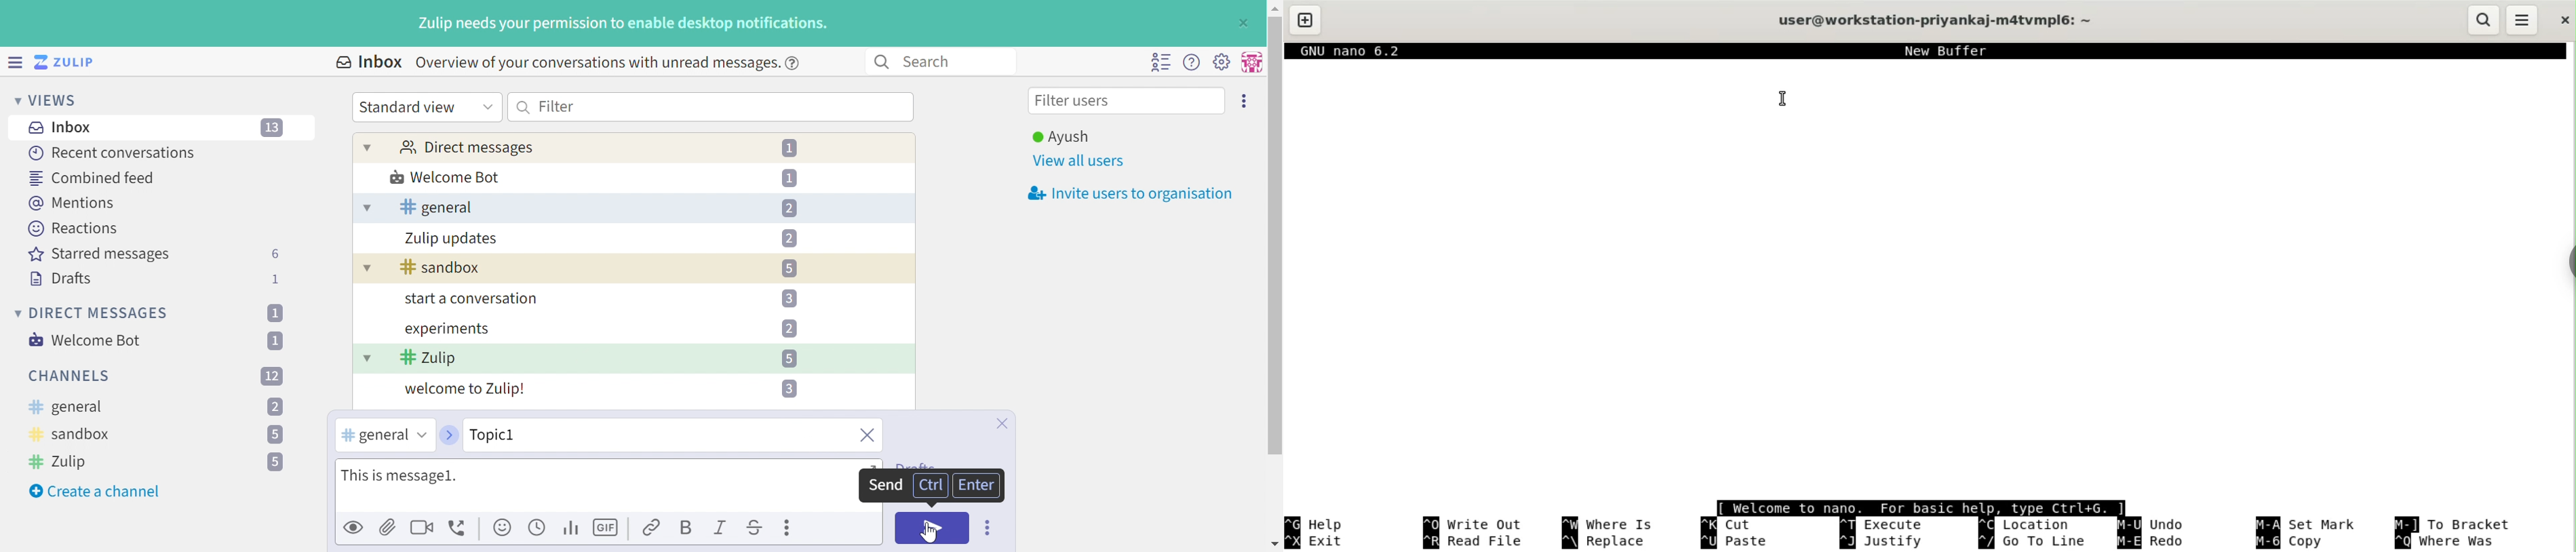  What do you see at coordinates (595, 62) in the screenshot?
I see `Overview of your conversations with unread messages.` at bounding box center [595, 62].